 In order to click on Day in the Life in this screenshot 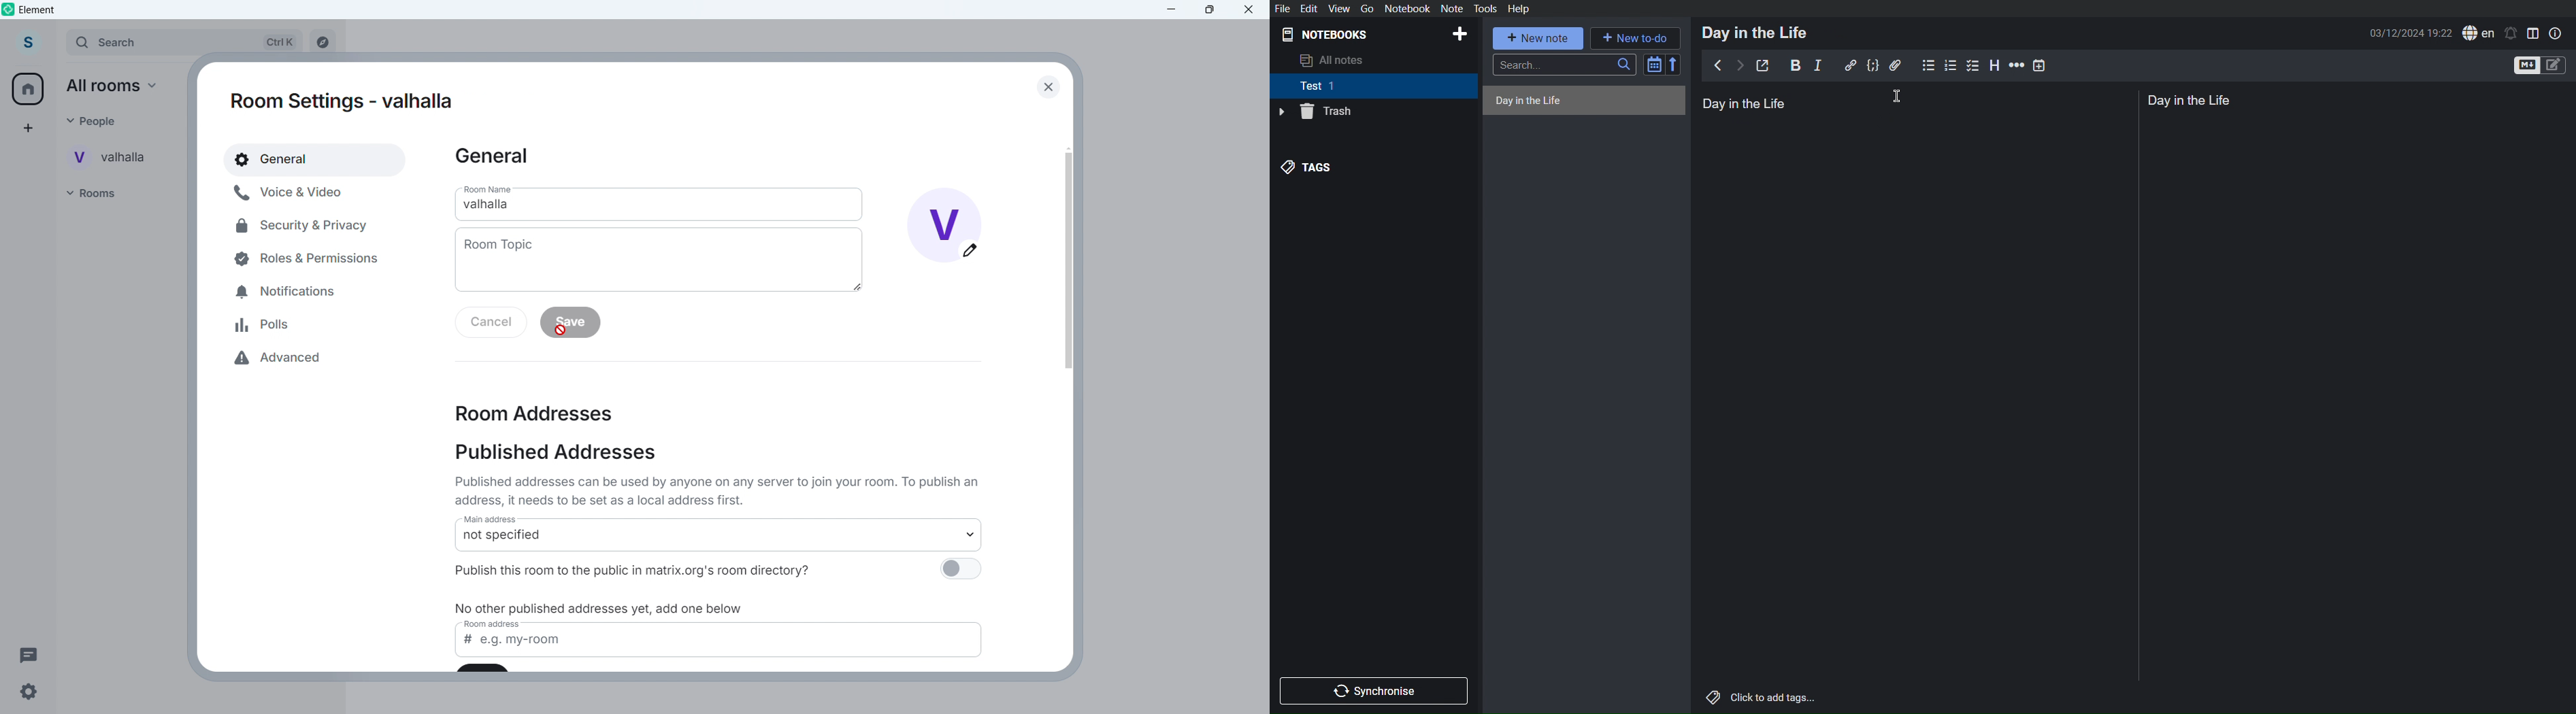, I will do `click(2192, 101)`.